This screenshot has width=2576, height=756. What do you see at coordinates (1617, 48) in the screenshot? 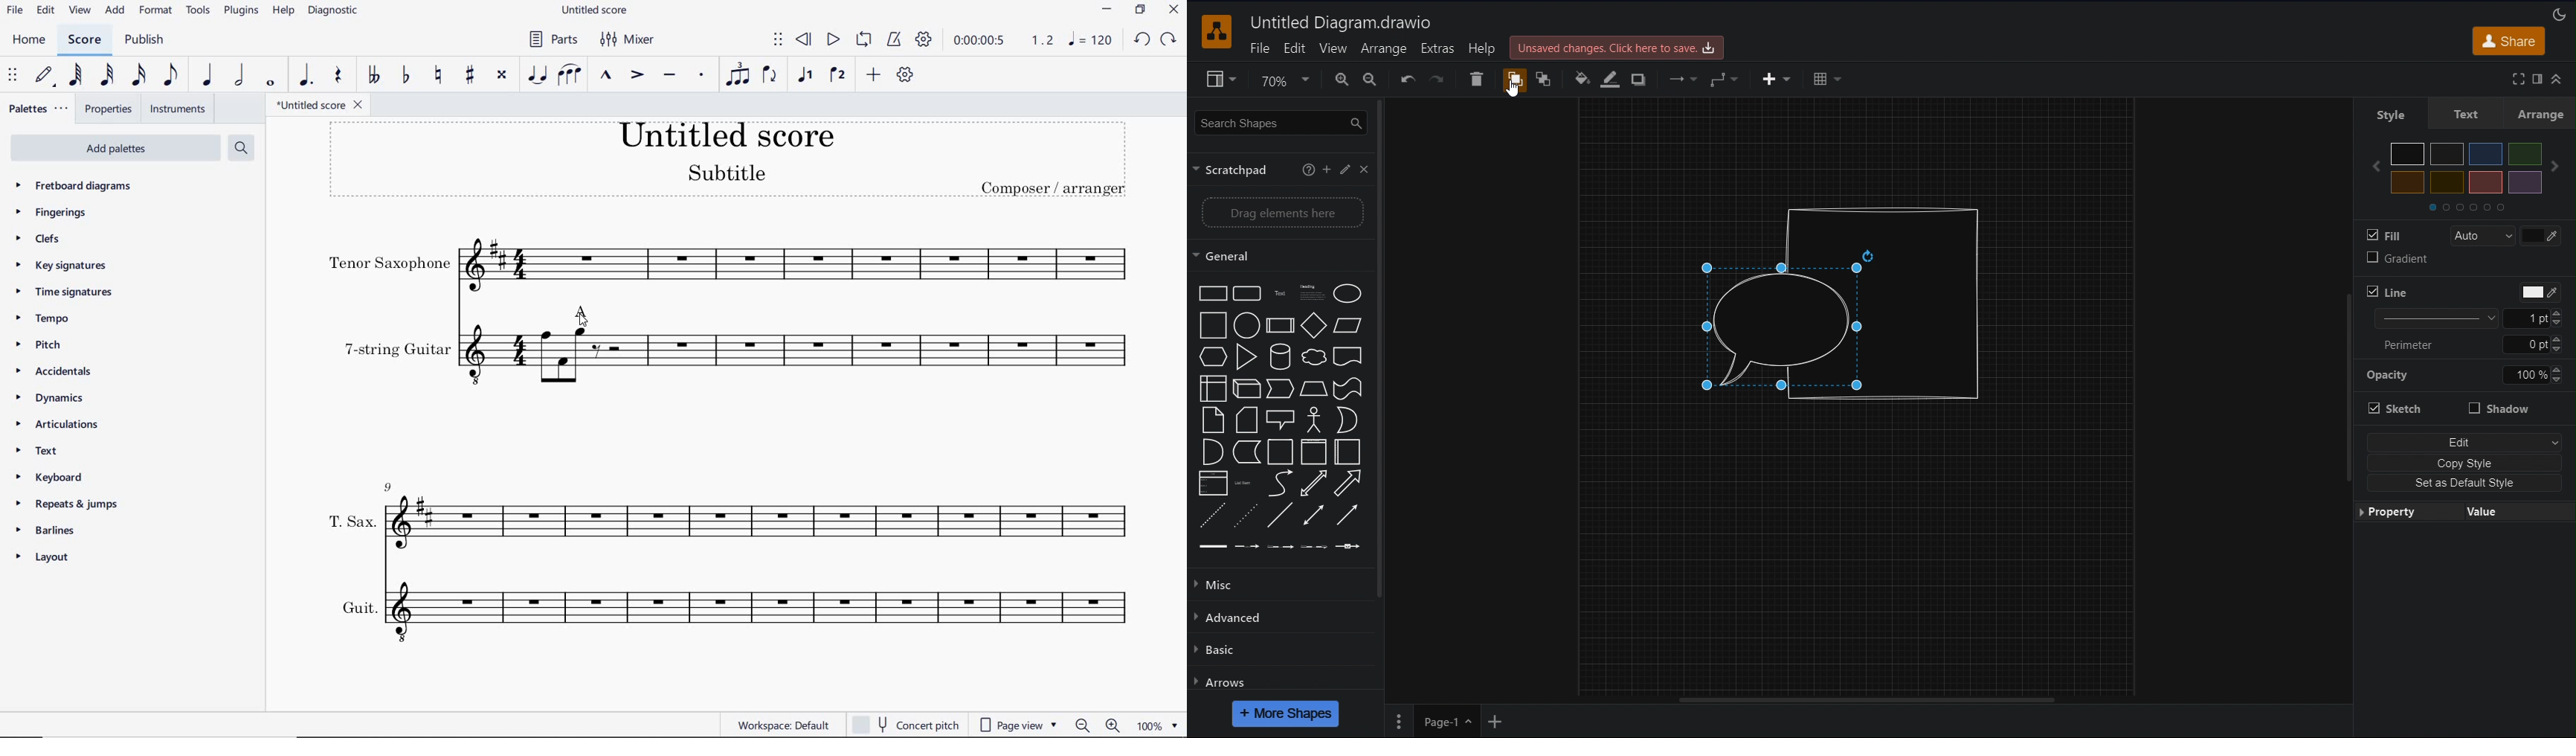
I see `Unsaved changes. Click here to save.` at bounding box center [1617, 48].